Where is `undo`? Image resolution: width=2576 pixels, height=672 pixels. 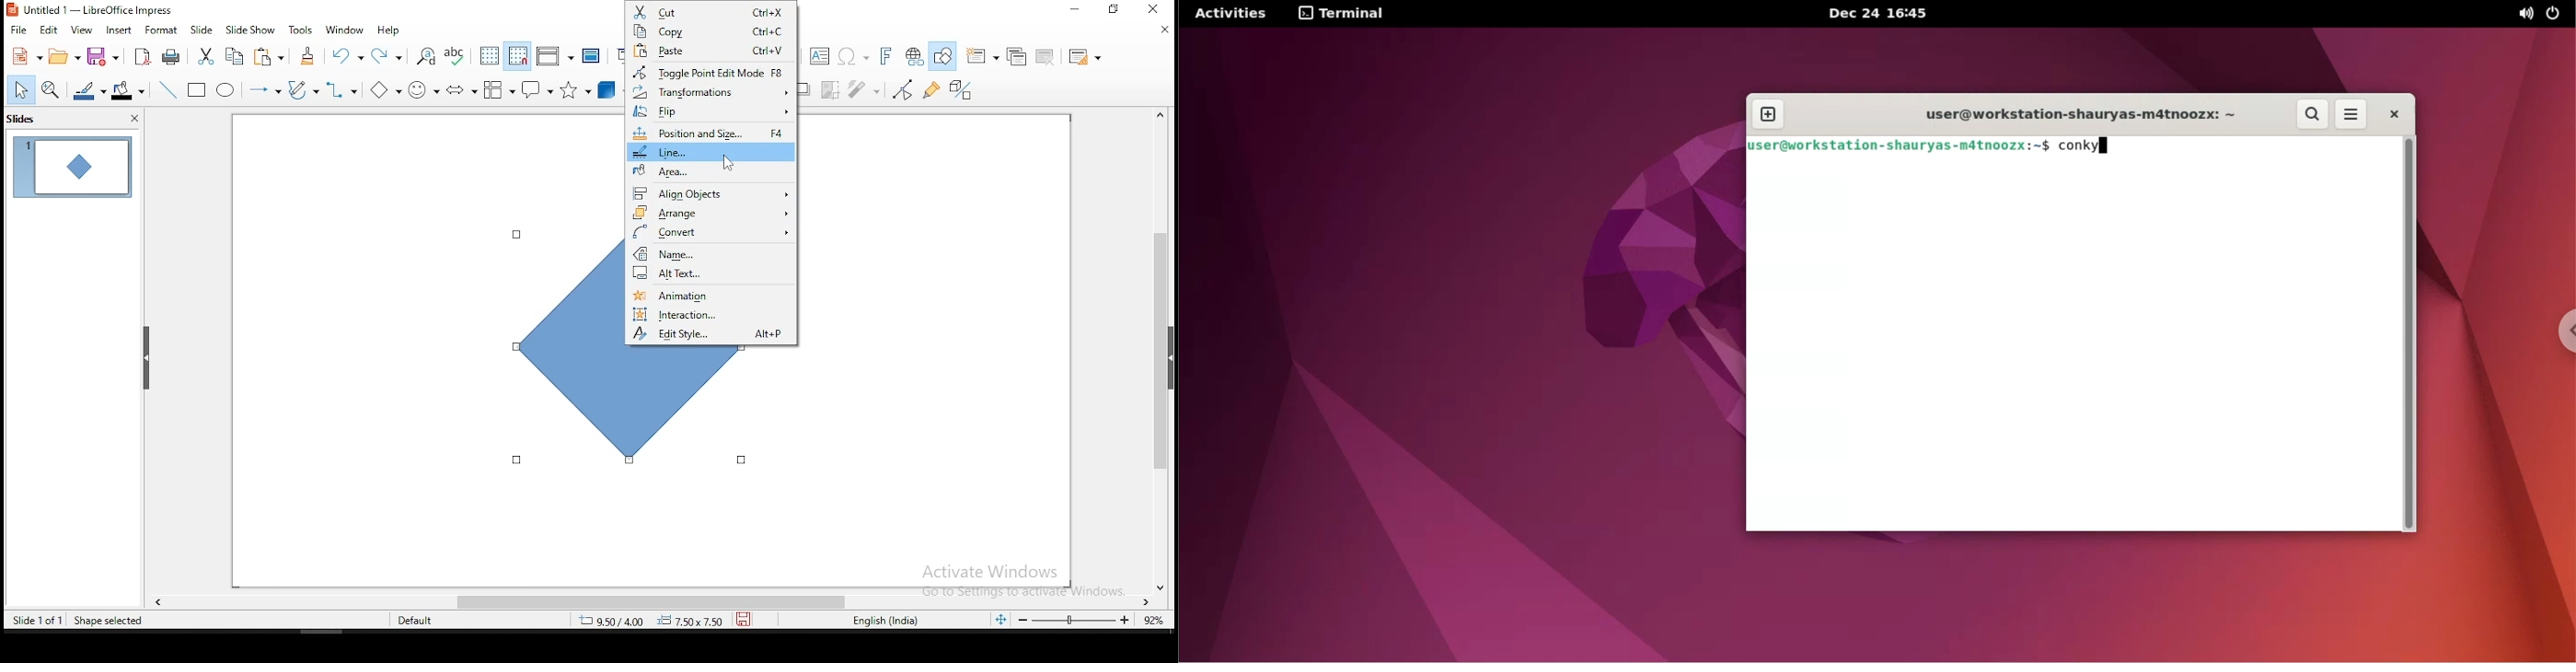 undo is located at coordinates (348, 55).